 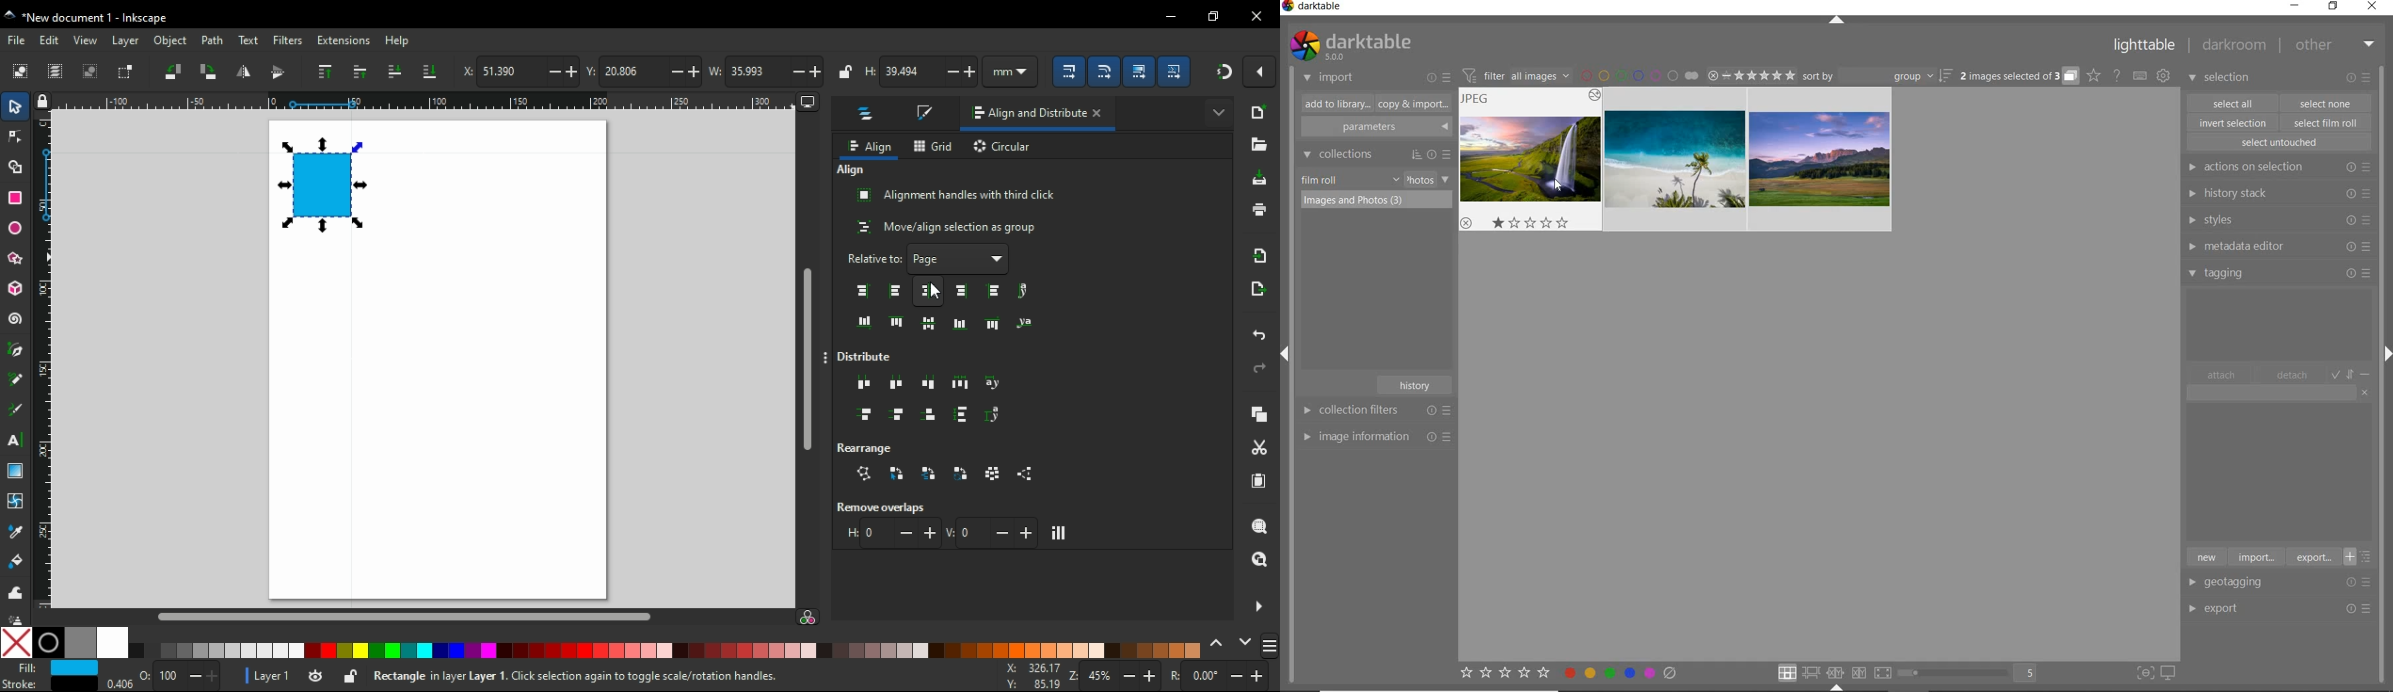 I want to click on move/align selection as group, so click(x=948, y=227).